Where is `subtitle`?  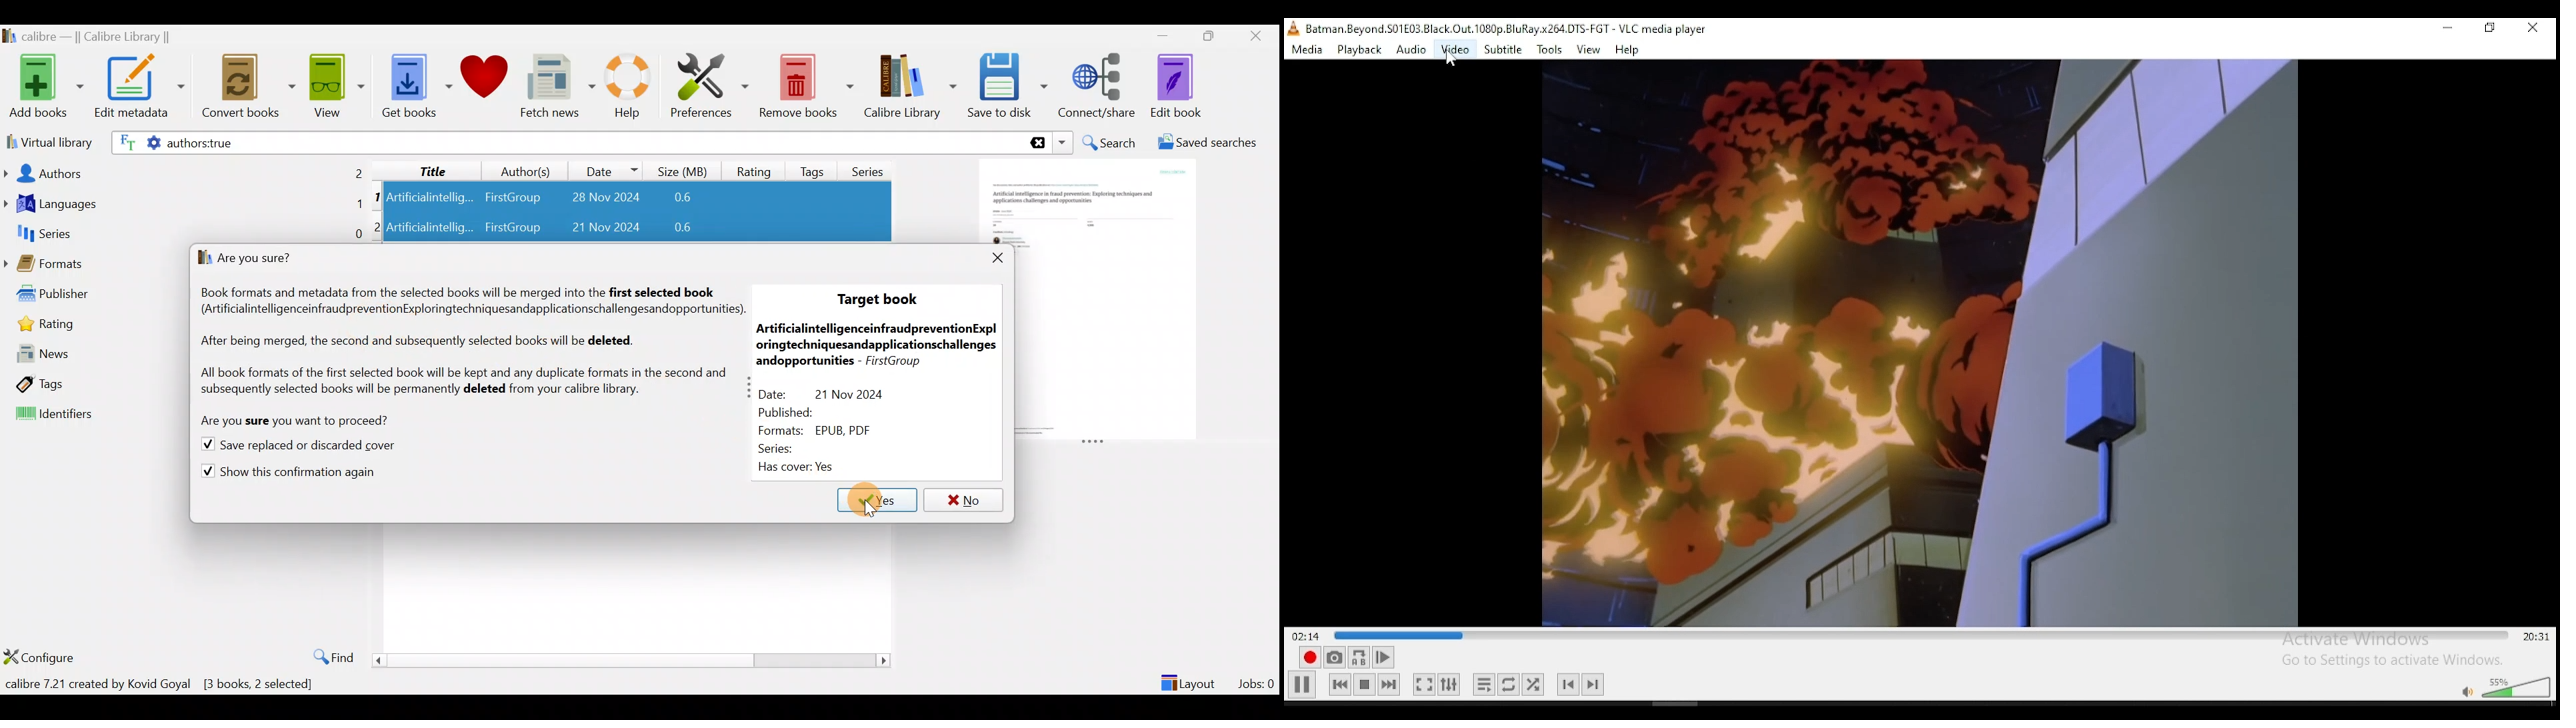 subtitle is located at coordinates (1504, 49).